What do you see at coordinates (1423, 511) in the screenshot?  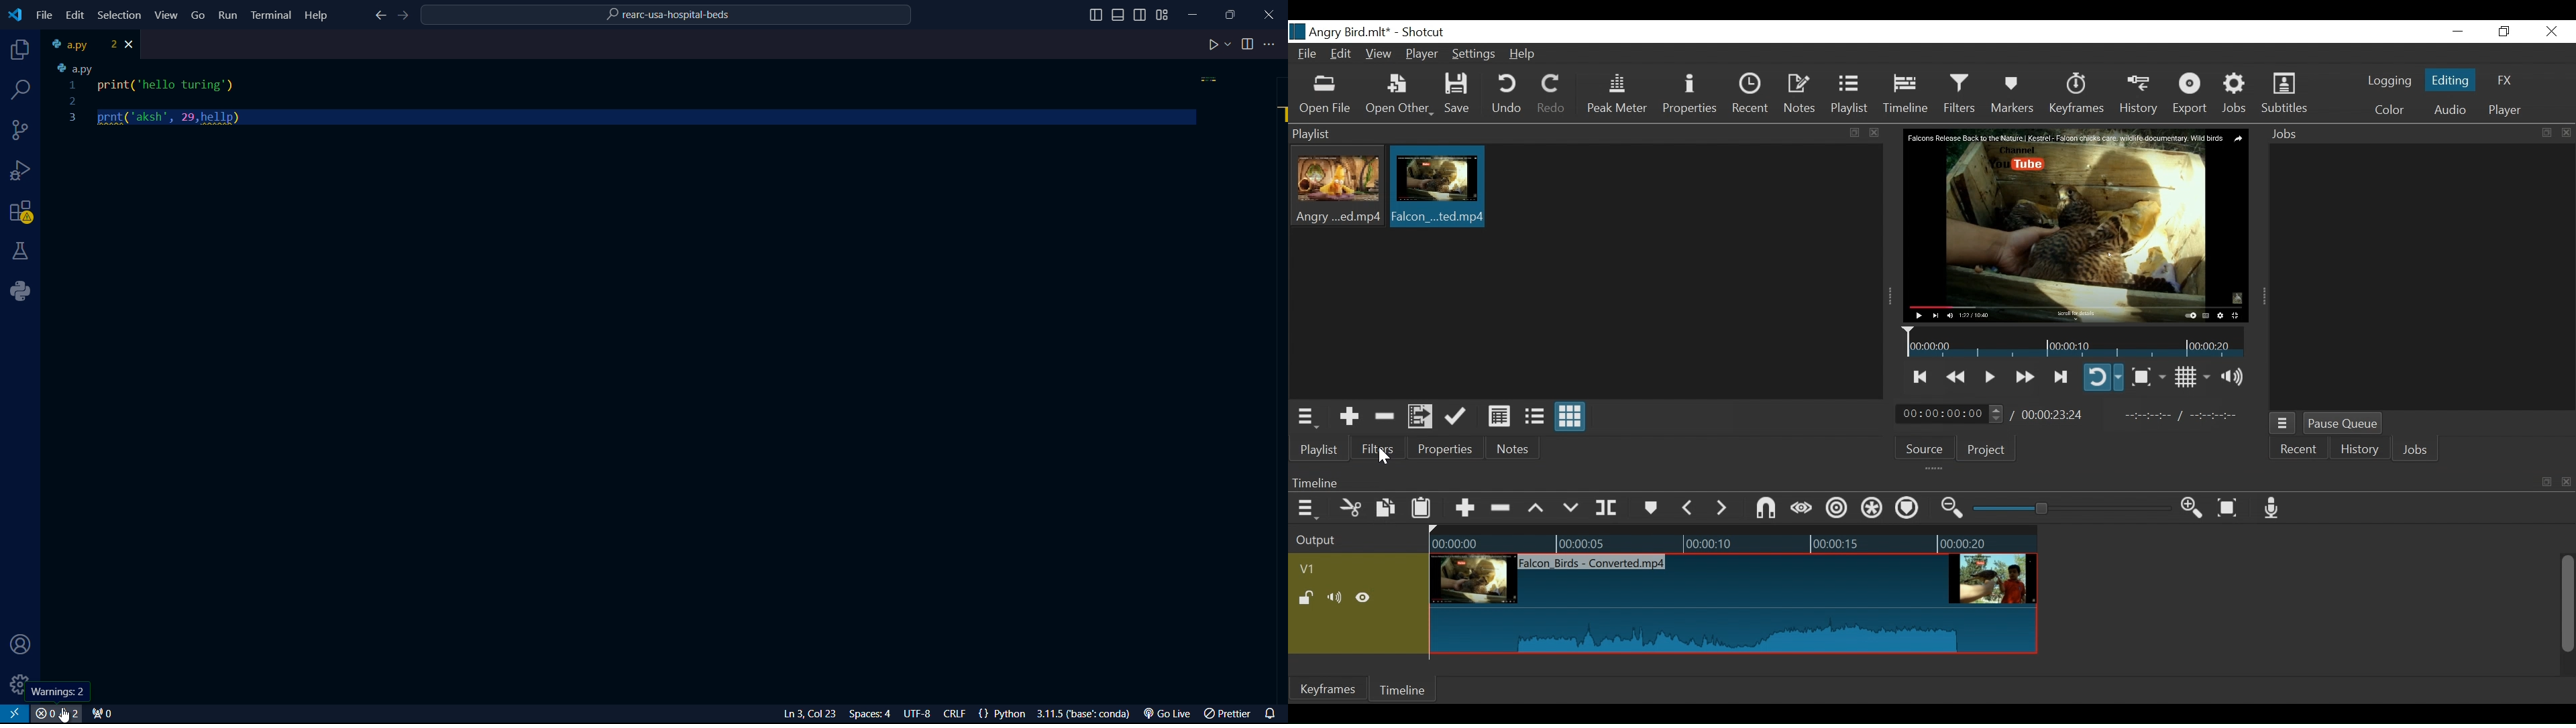 I see `Paste` at bounding box center [1423, 511].